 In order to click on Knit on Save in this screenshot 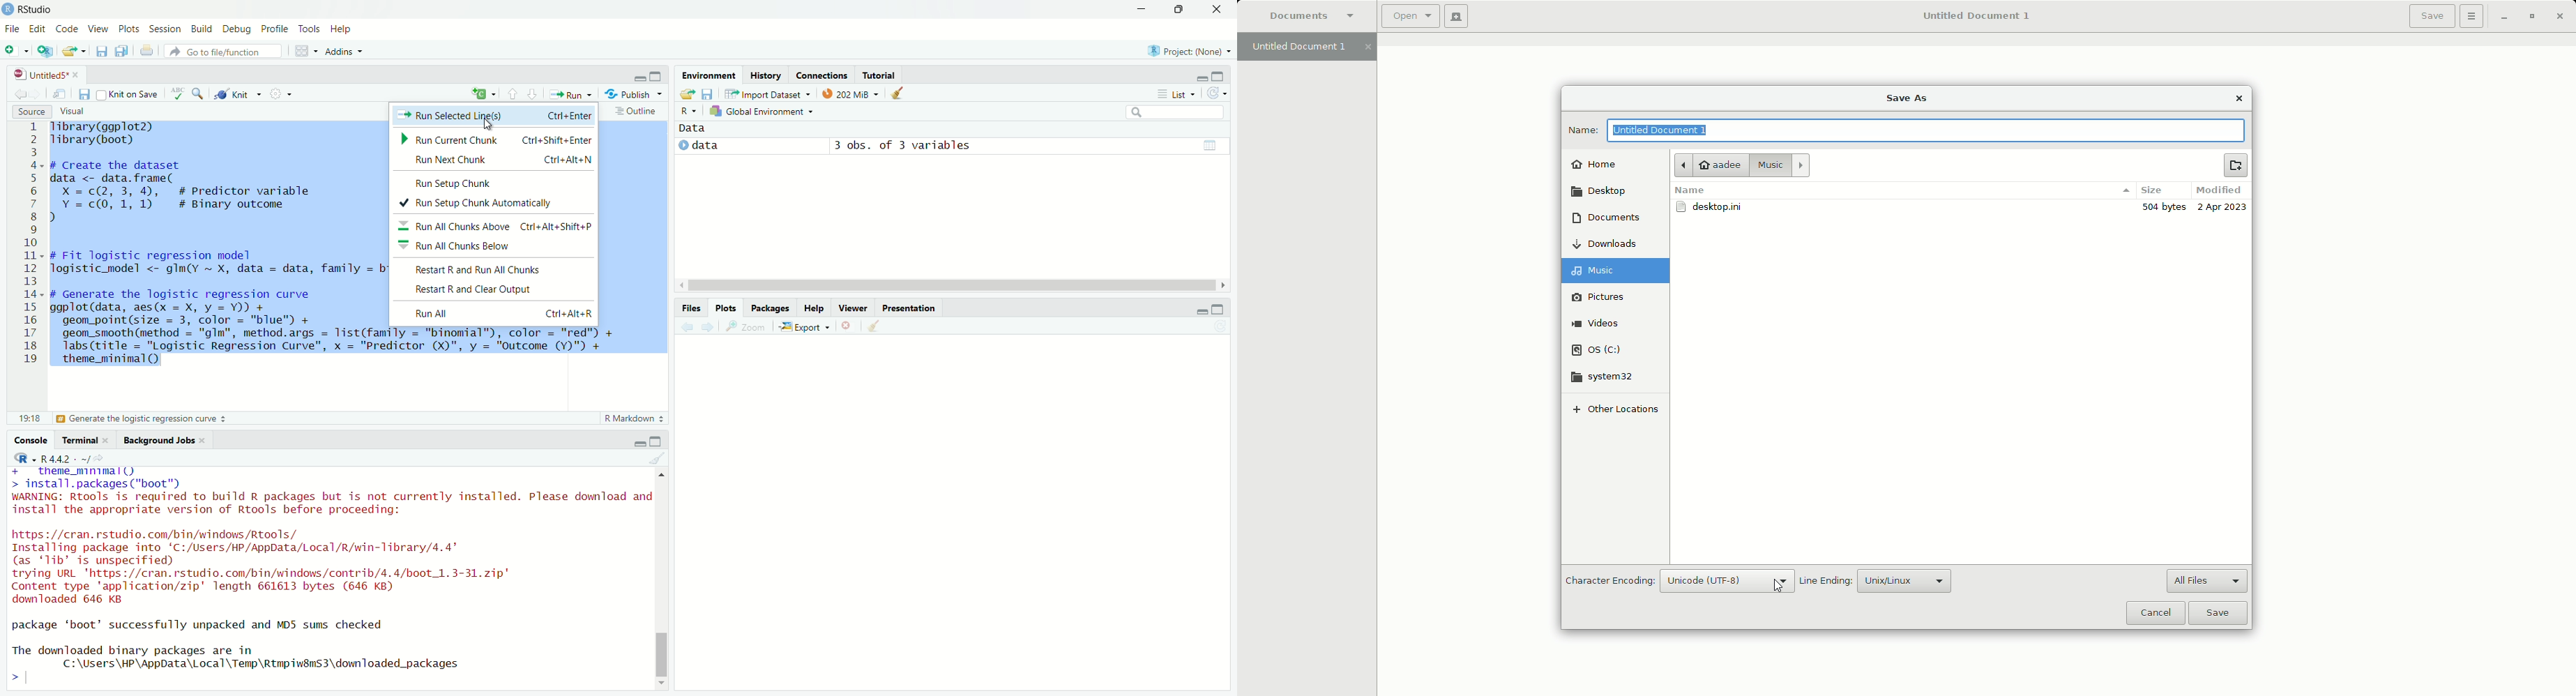, I will do `click(129, 94)`.